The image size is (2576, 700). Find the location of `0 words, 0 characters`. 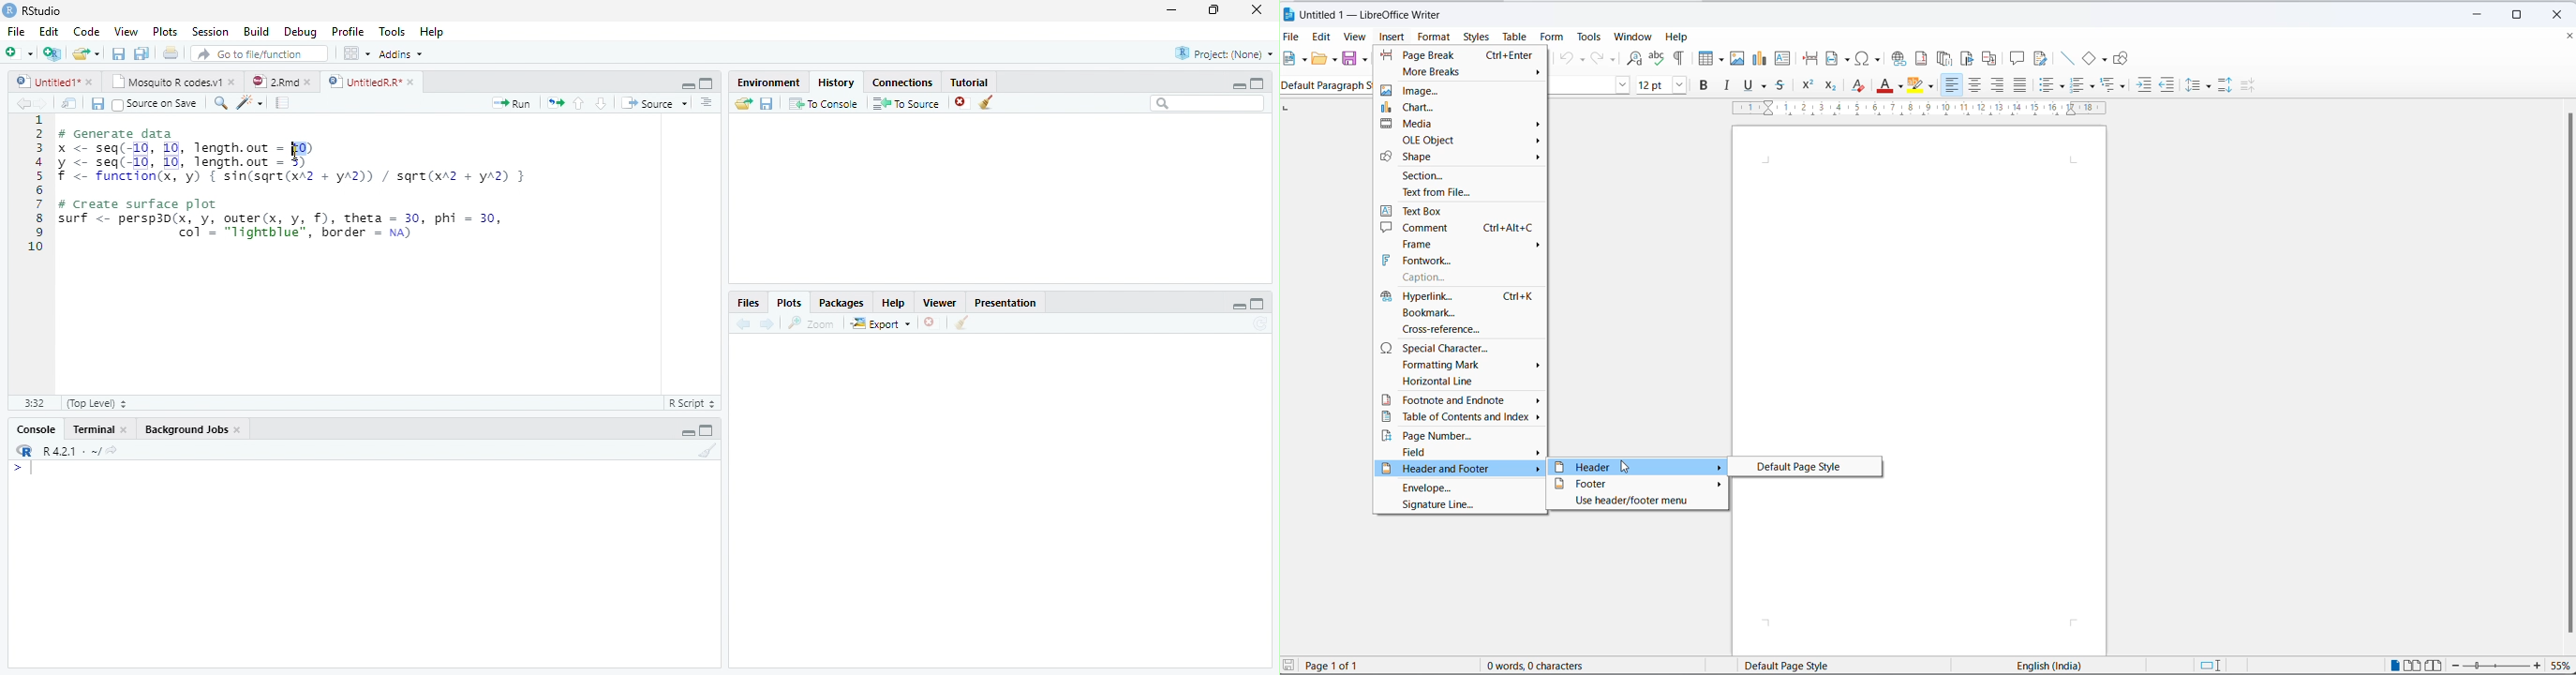

0 words, 0 characters is located at coordinates (1550, 665).